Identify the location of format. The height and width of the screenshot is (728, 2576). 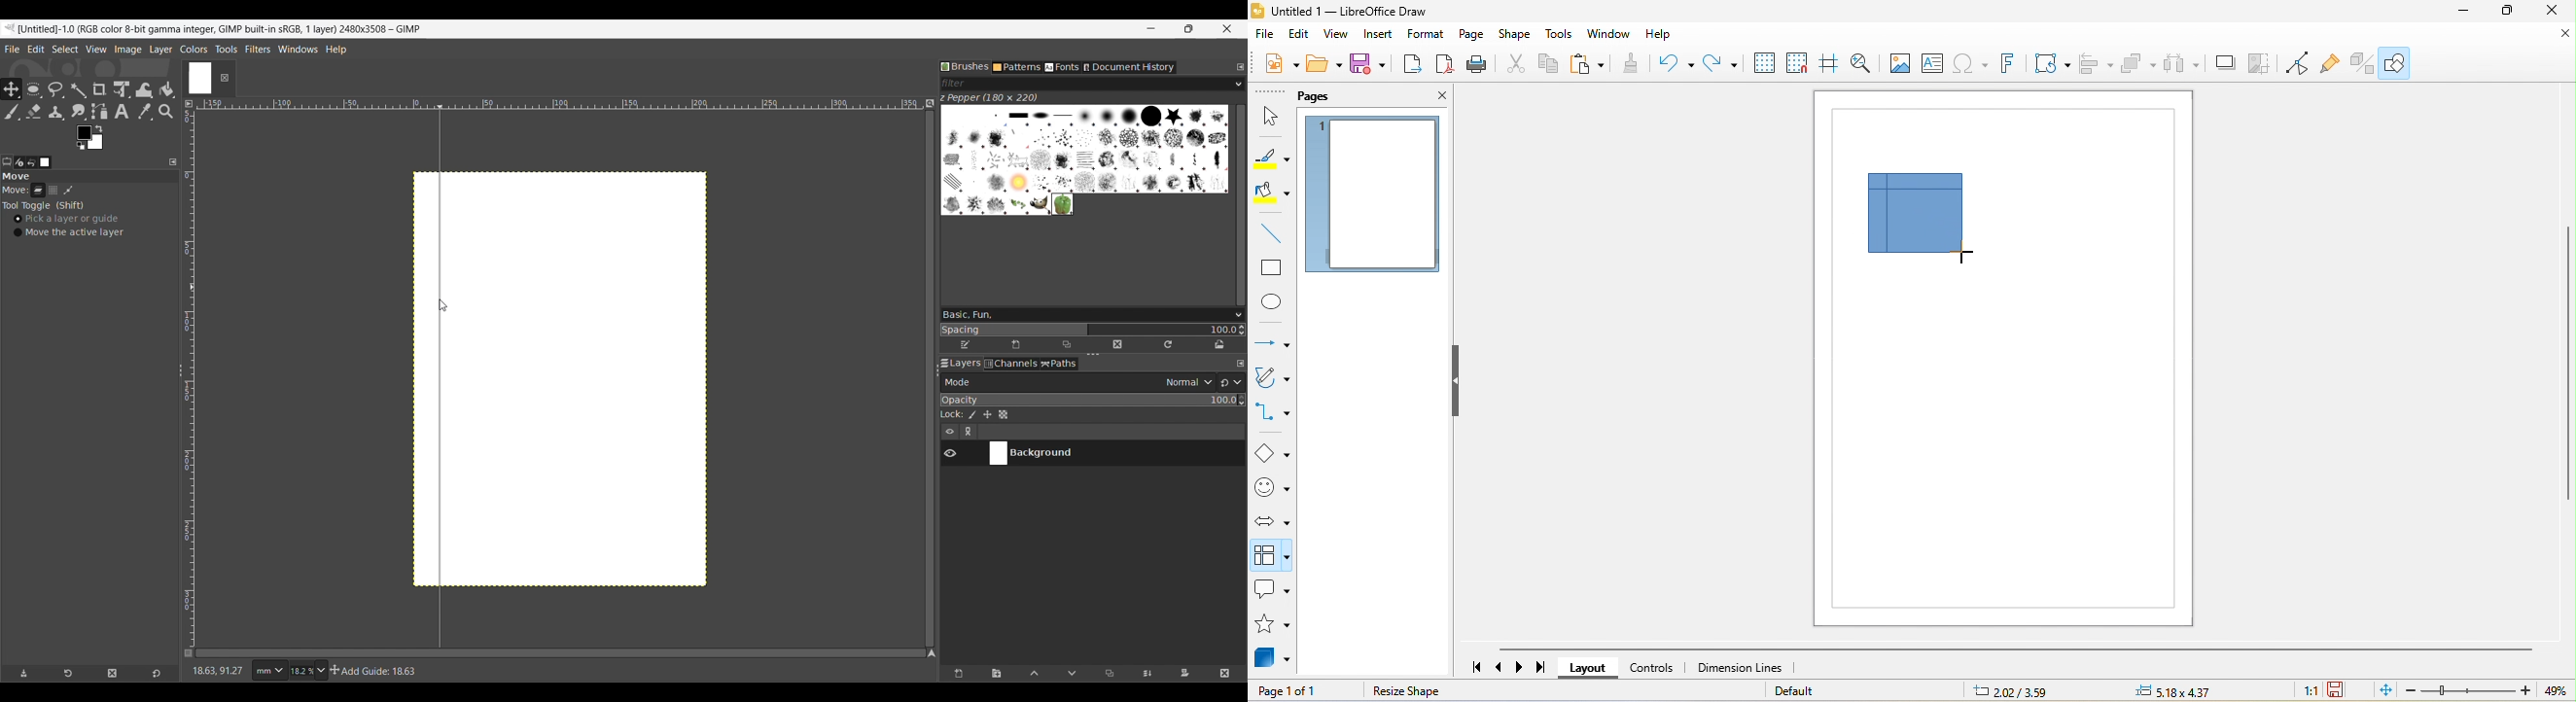
(1429, 35).